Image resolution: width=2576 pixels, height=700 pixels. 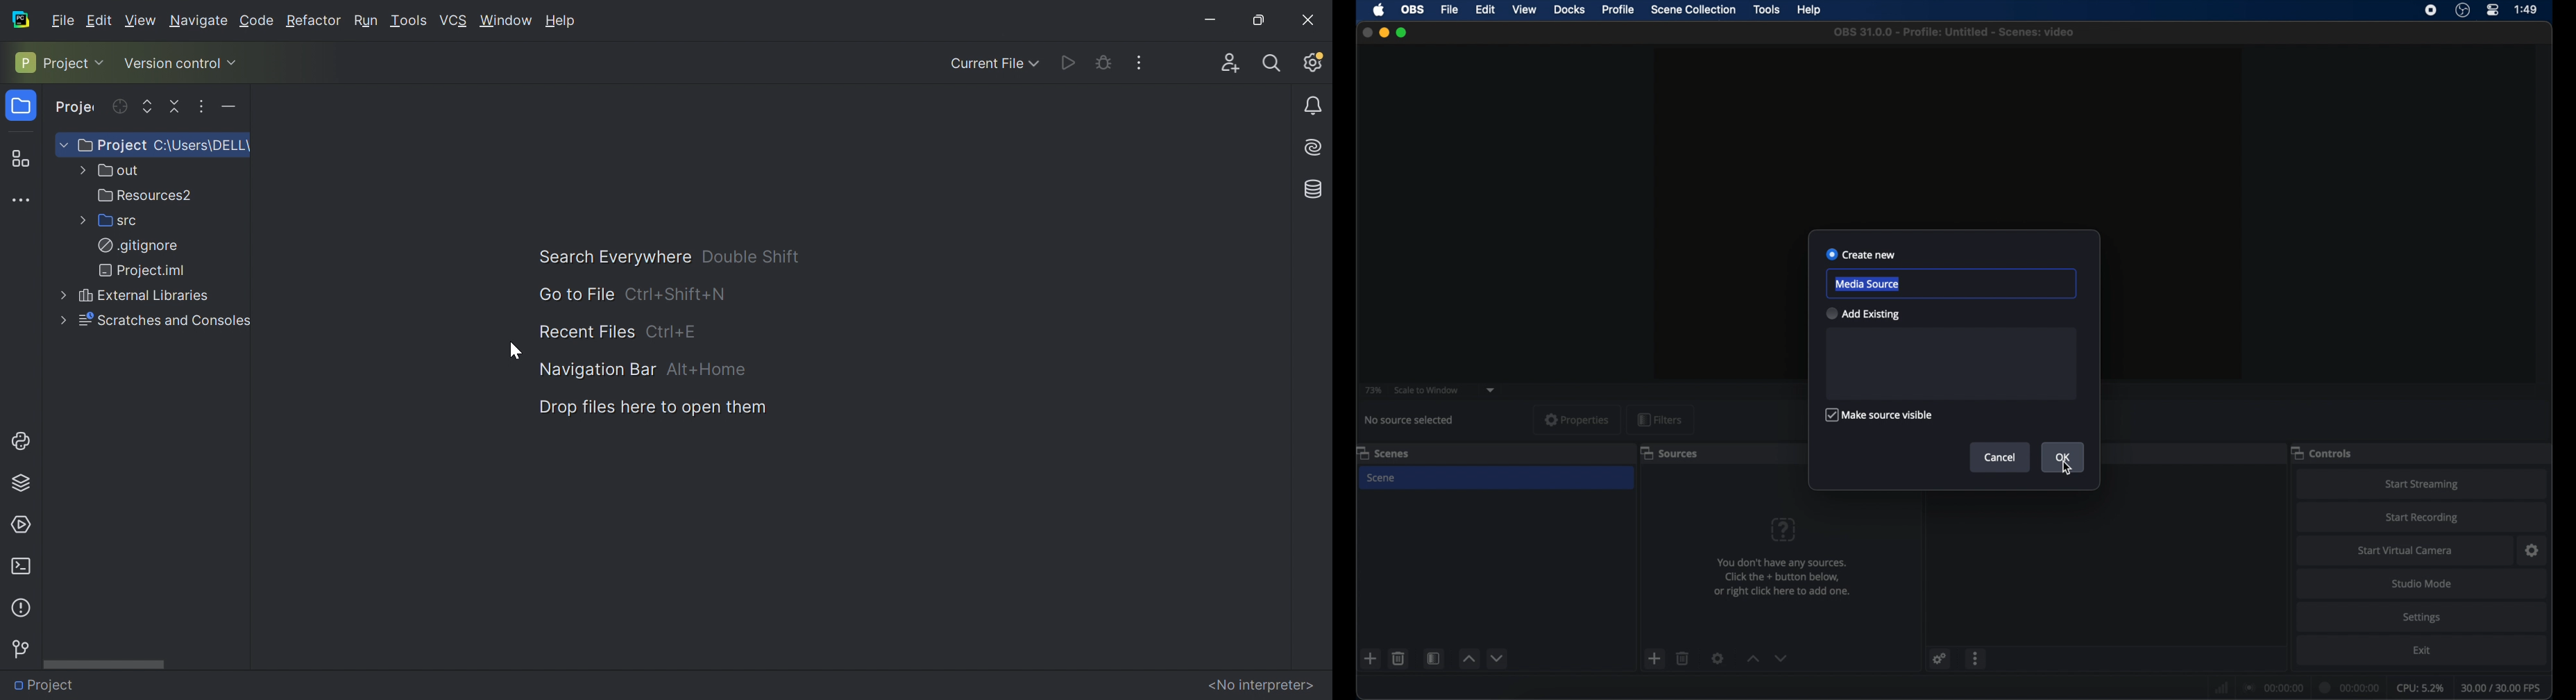 What do you see at coordinates (1977, 659) in the screenshot?
I see `more options` at bounding box center [1977, 659].